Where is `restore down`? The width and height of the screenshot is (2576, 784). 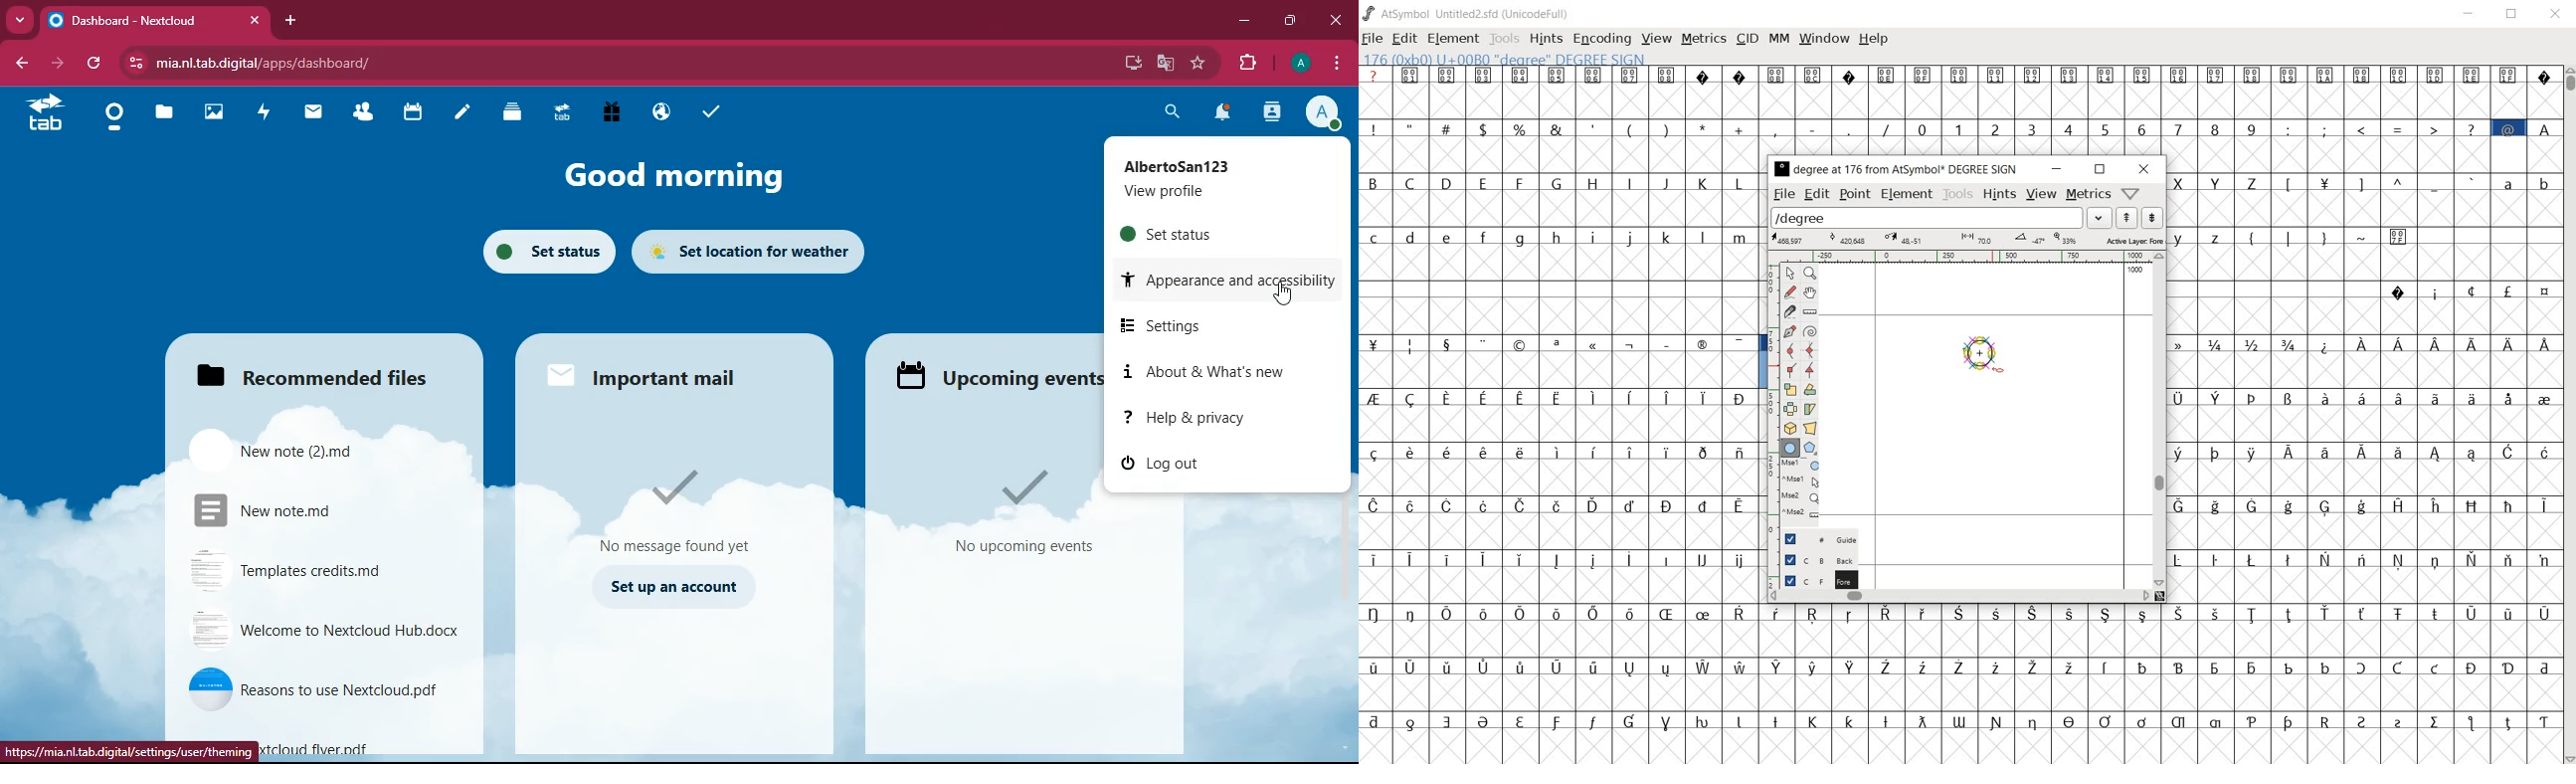
restore down is located at coordinates (2100, 170).